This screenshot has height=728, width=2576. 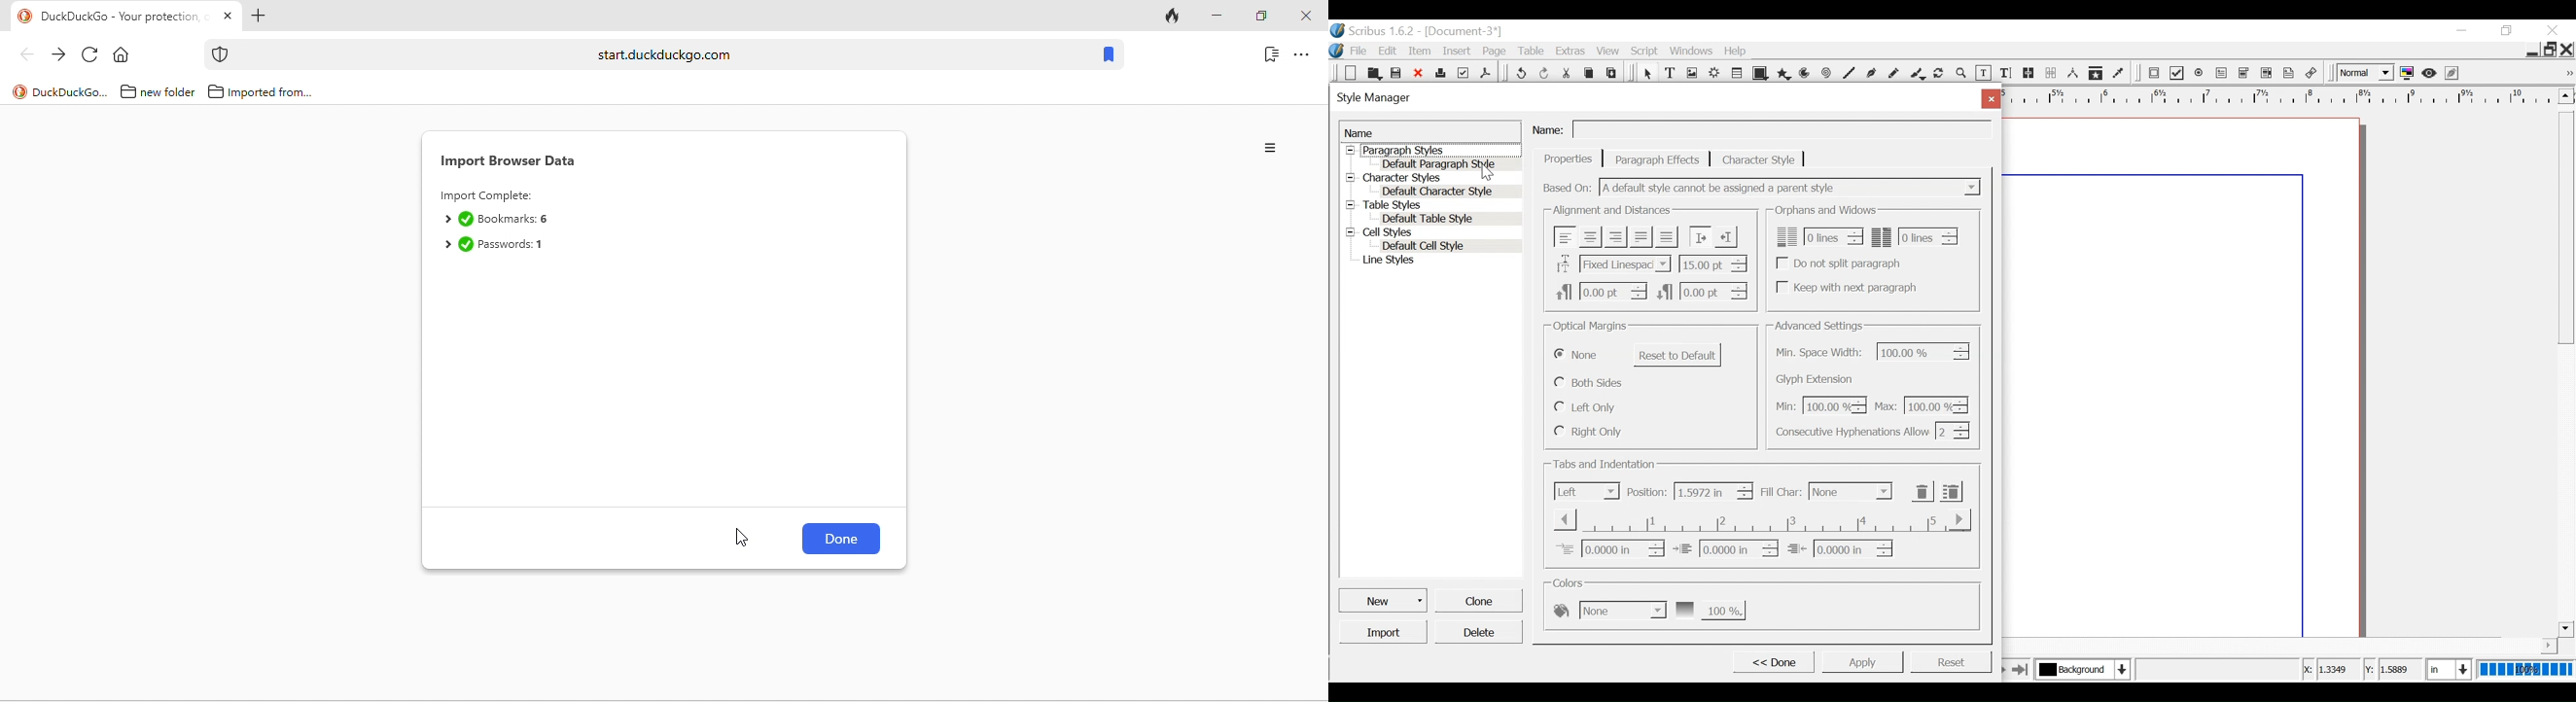 What do you see at coordinates (1923, 491) in the screenshot?
I see `Delete Selected tabular` at bounding box center [1923, 491].